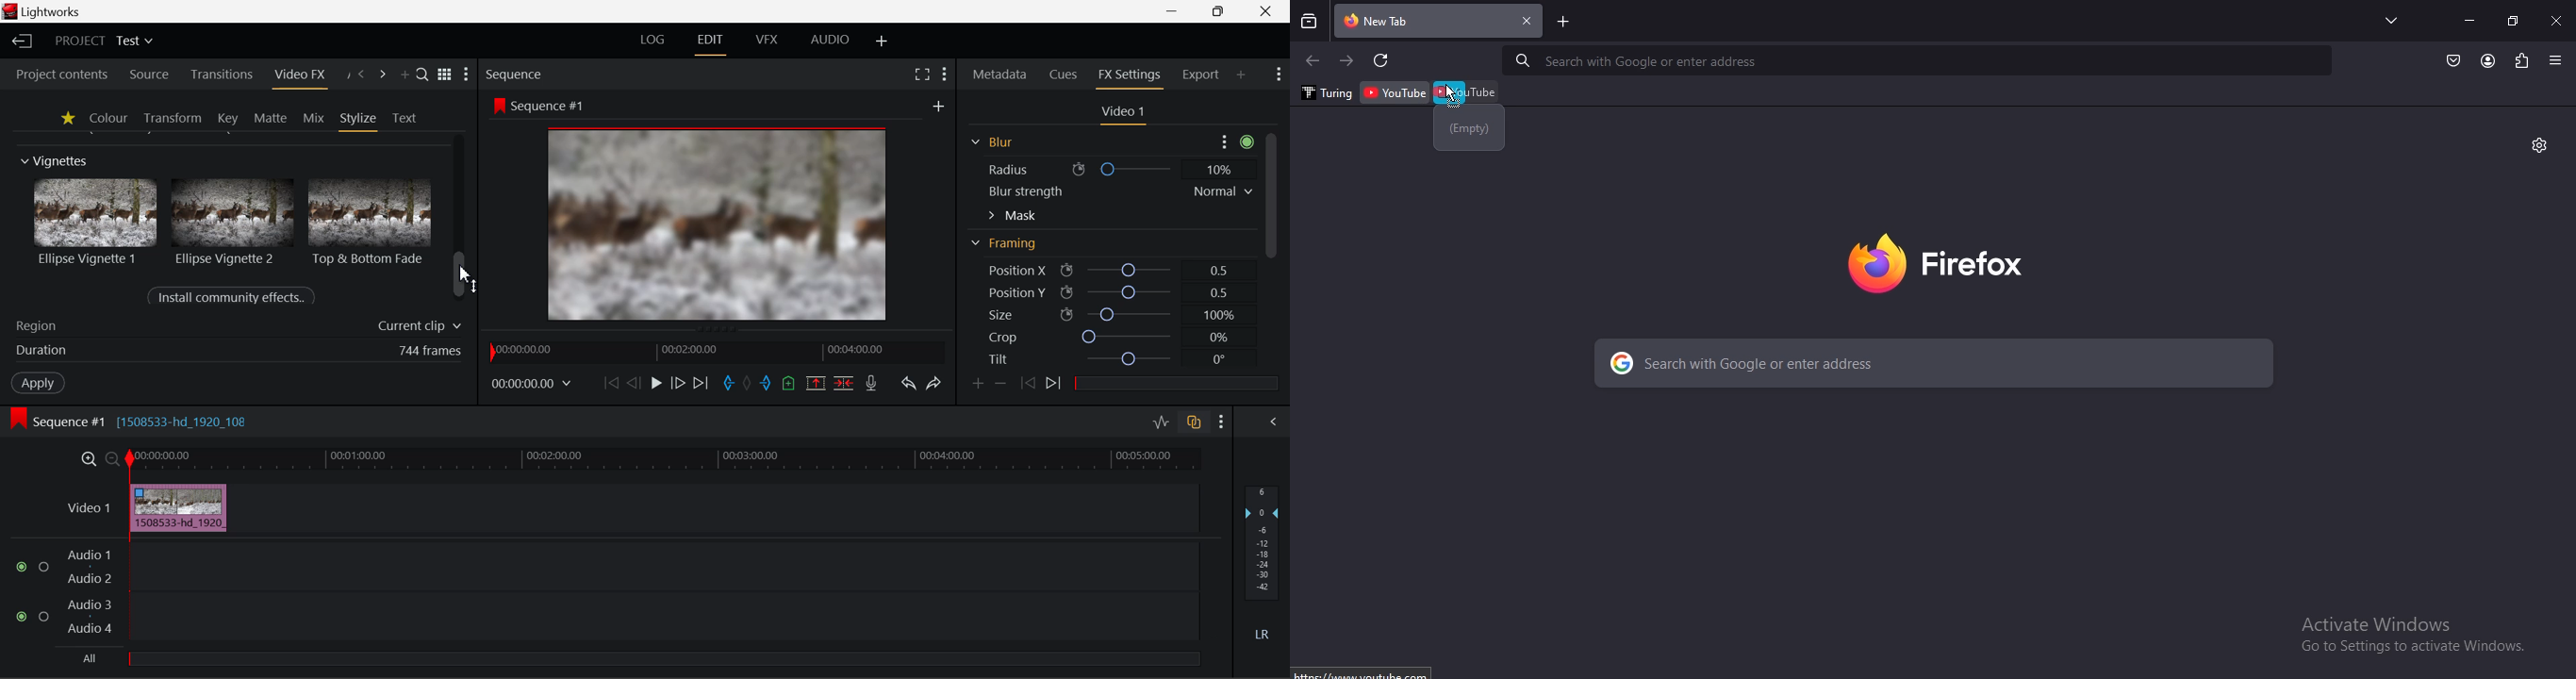 This screenshot has height=700, width=2576. Describe the element at coordinates (220, 75) in the screenshot. I see `Transitions` at that location.